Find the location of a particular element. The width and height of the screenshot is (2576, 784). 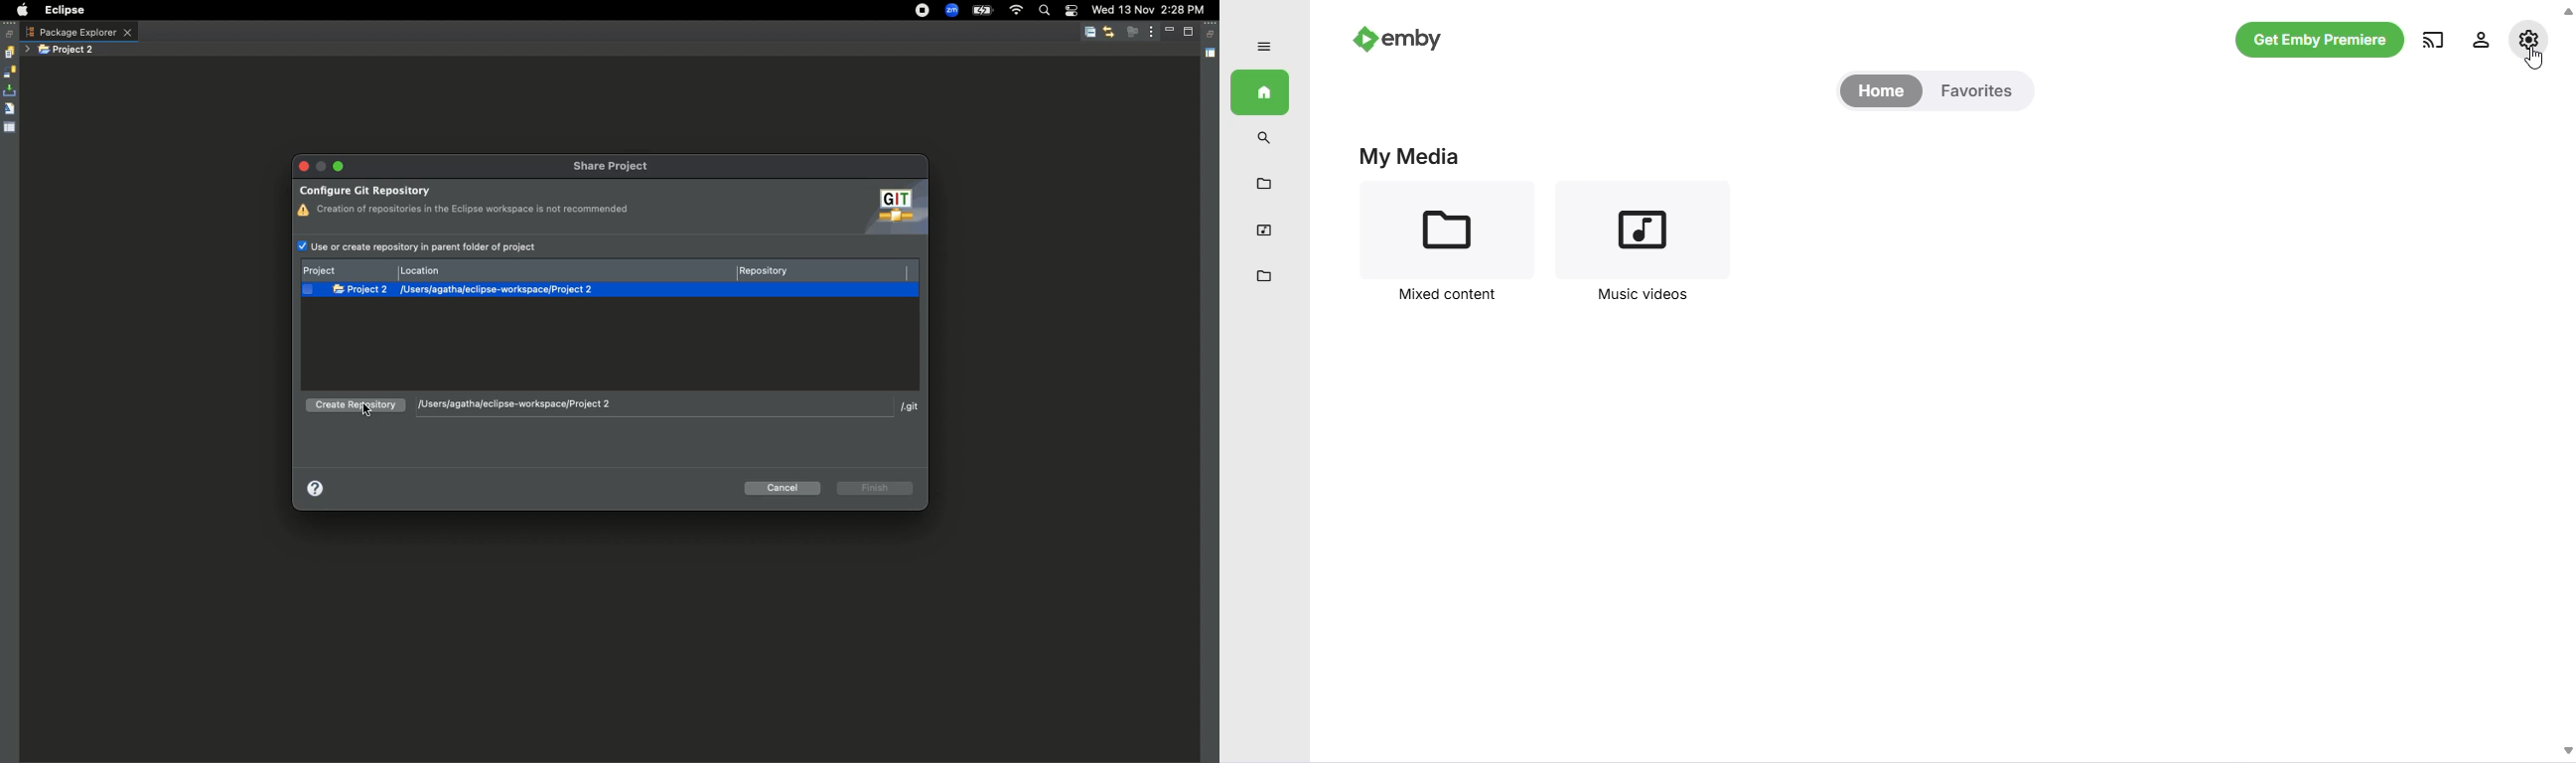

(un)check Use or create repository in parent folder of project is located at coordinates (424, 246).